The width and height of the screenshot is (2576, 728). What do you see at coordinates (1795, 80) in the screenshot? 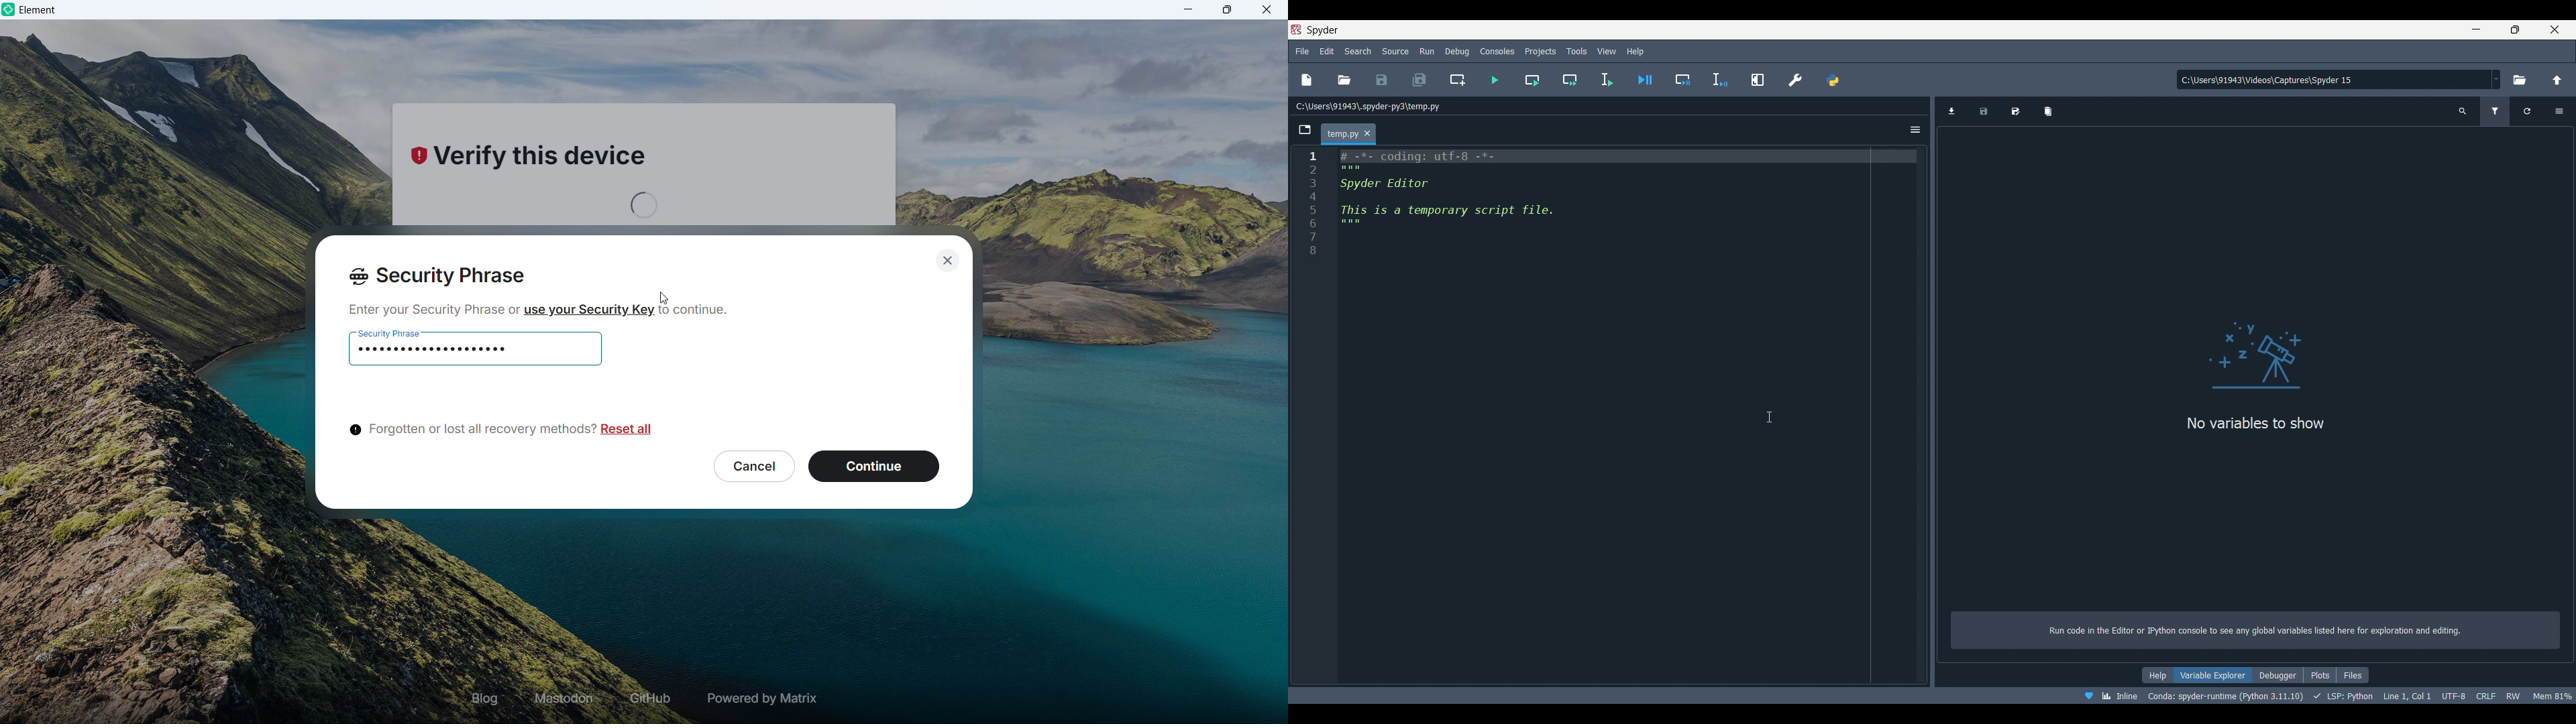
I see `Preferences` at bounding box center [1795, 80].